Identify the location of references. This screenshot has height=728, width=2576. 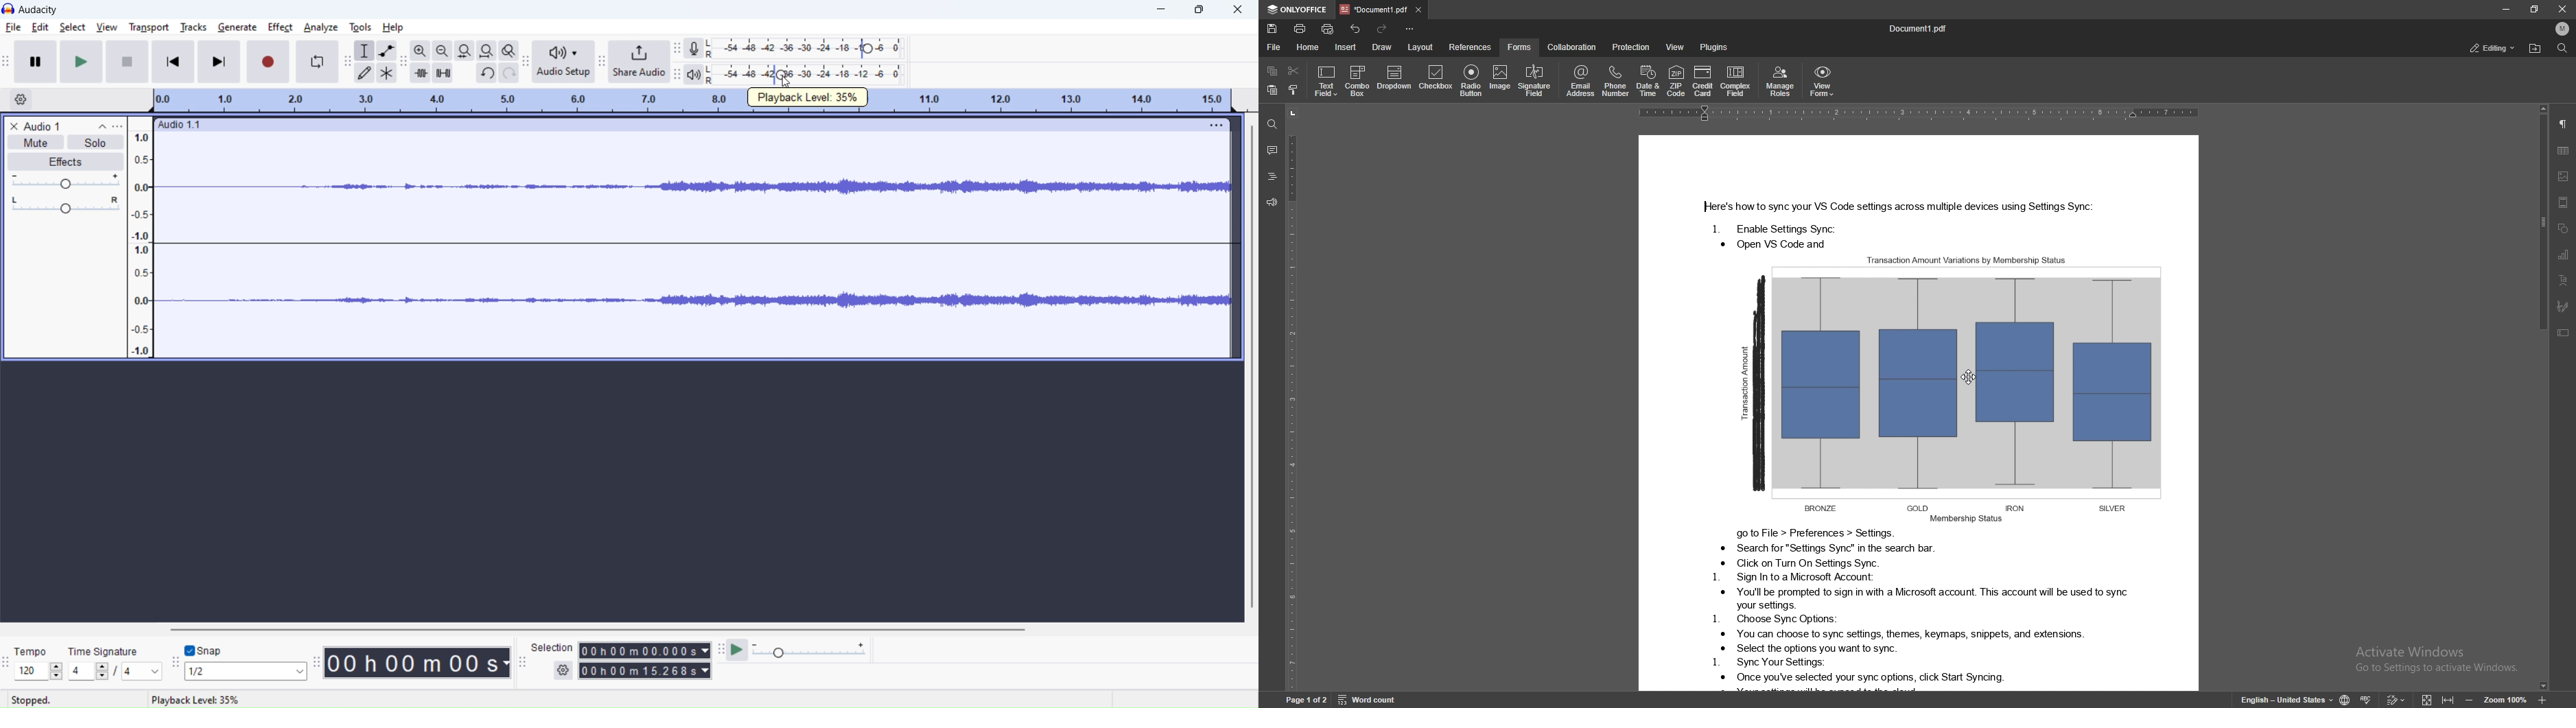
(1471, 47).